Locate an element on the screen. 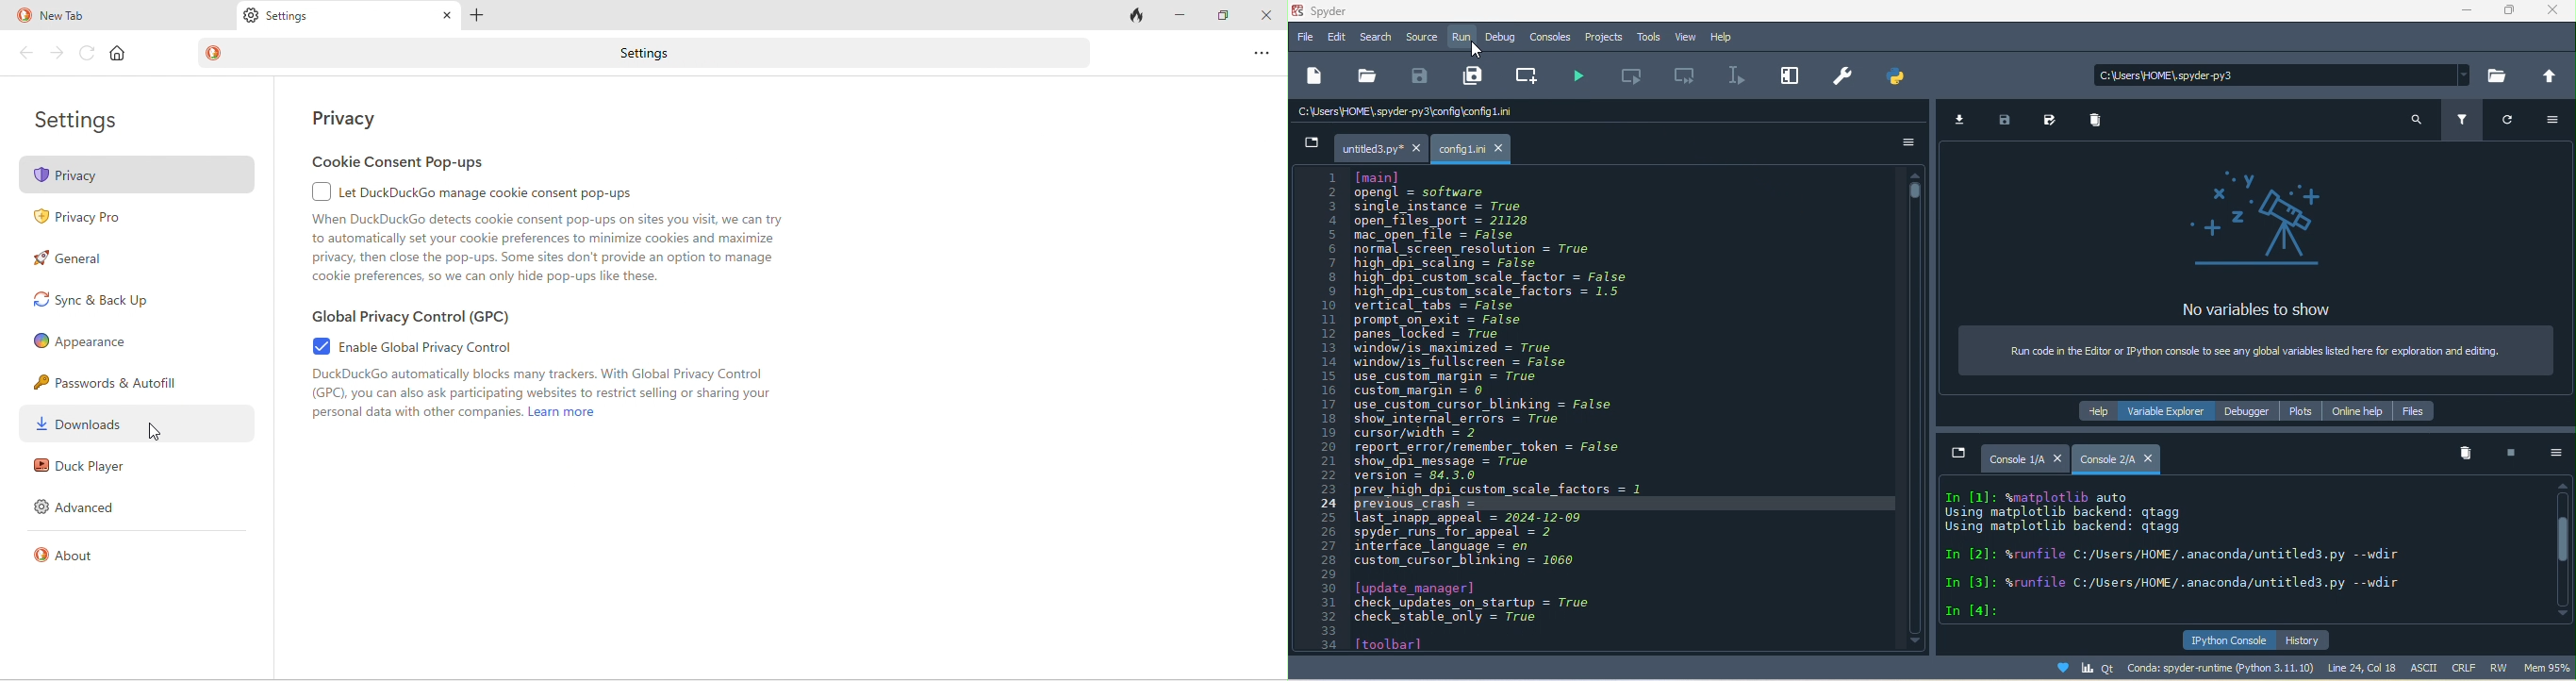  cookie consent pop ups is located at coordinates (406, 164).